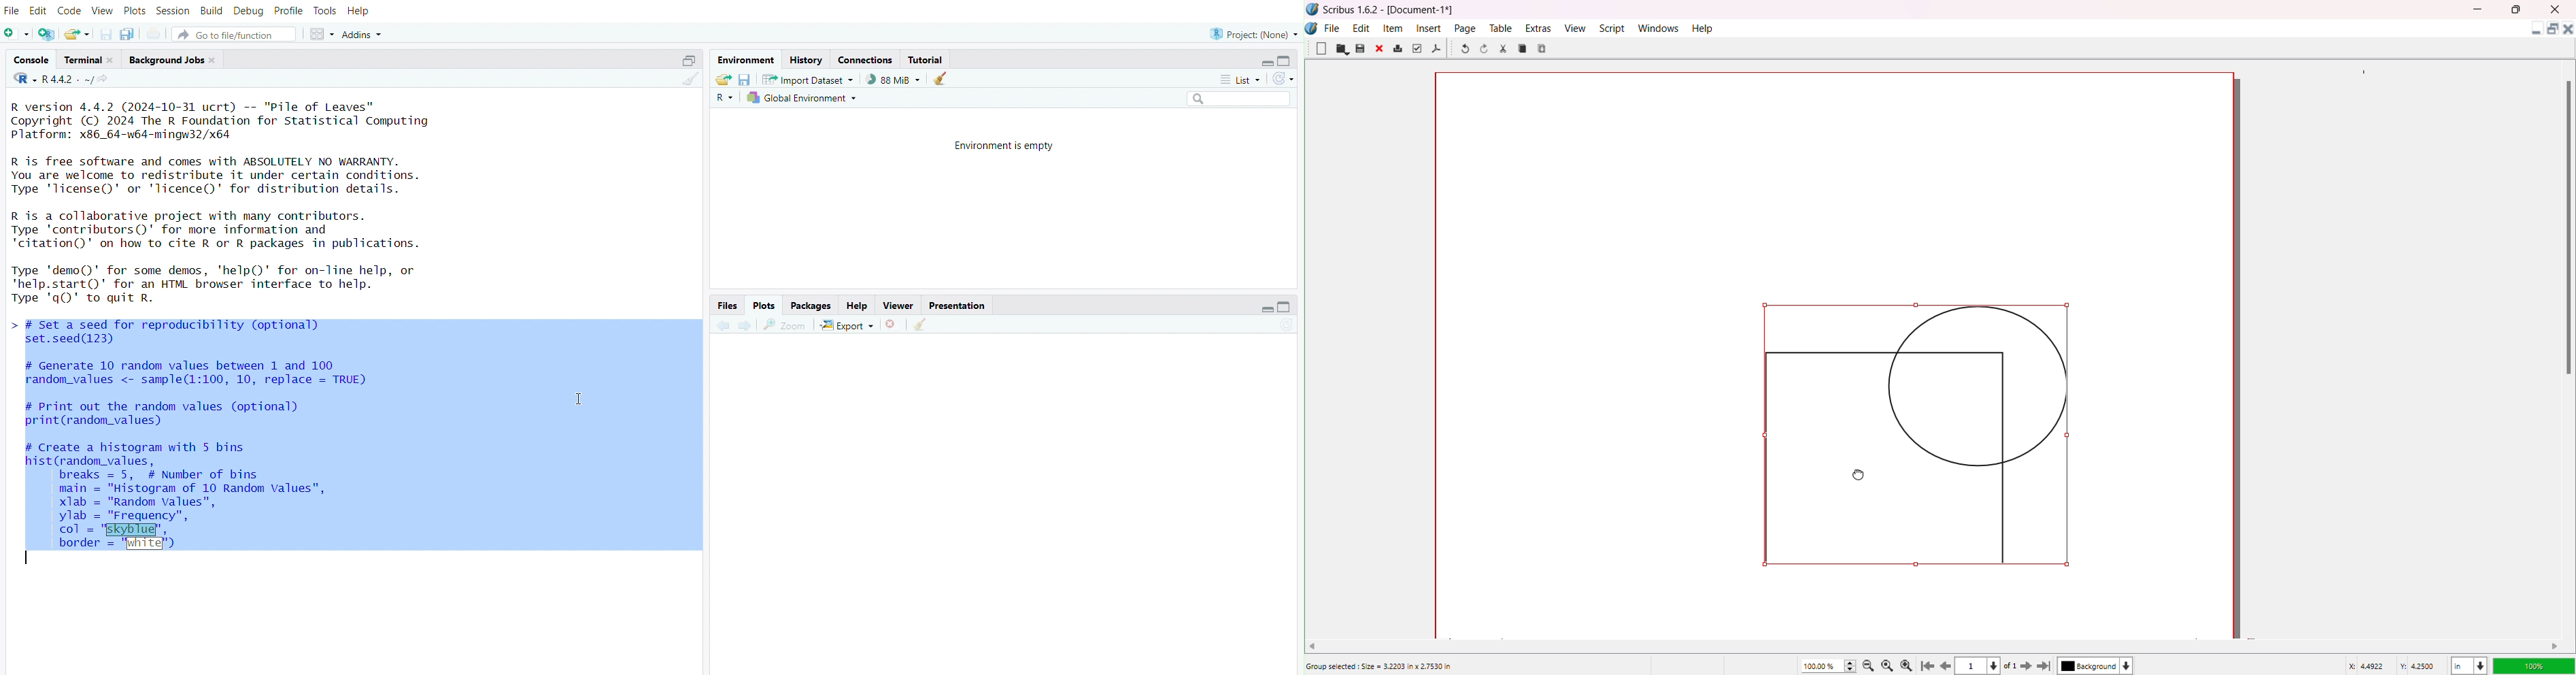  What do you see at coordinates (1430, 28) in the screenshot?
I see `Insert` at bounding box center [1430, 28].